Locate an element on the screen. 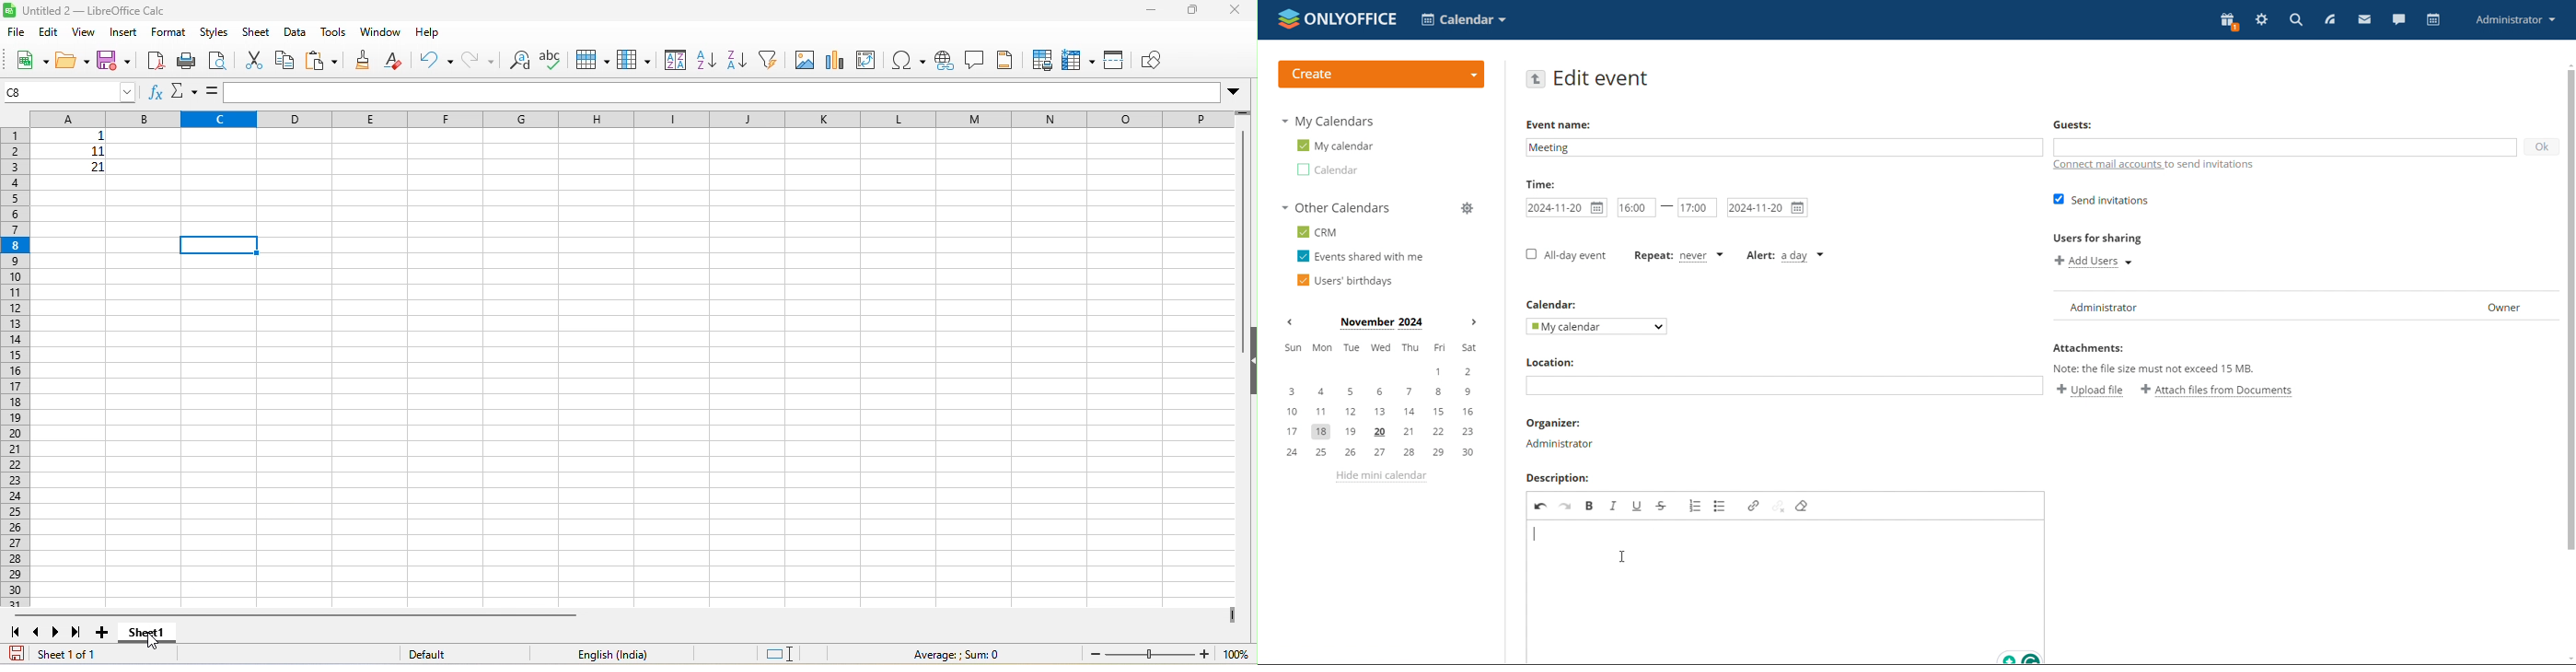 This screenshot has width=2576, height=672. create is located at coordinates (1383, 75).